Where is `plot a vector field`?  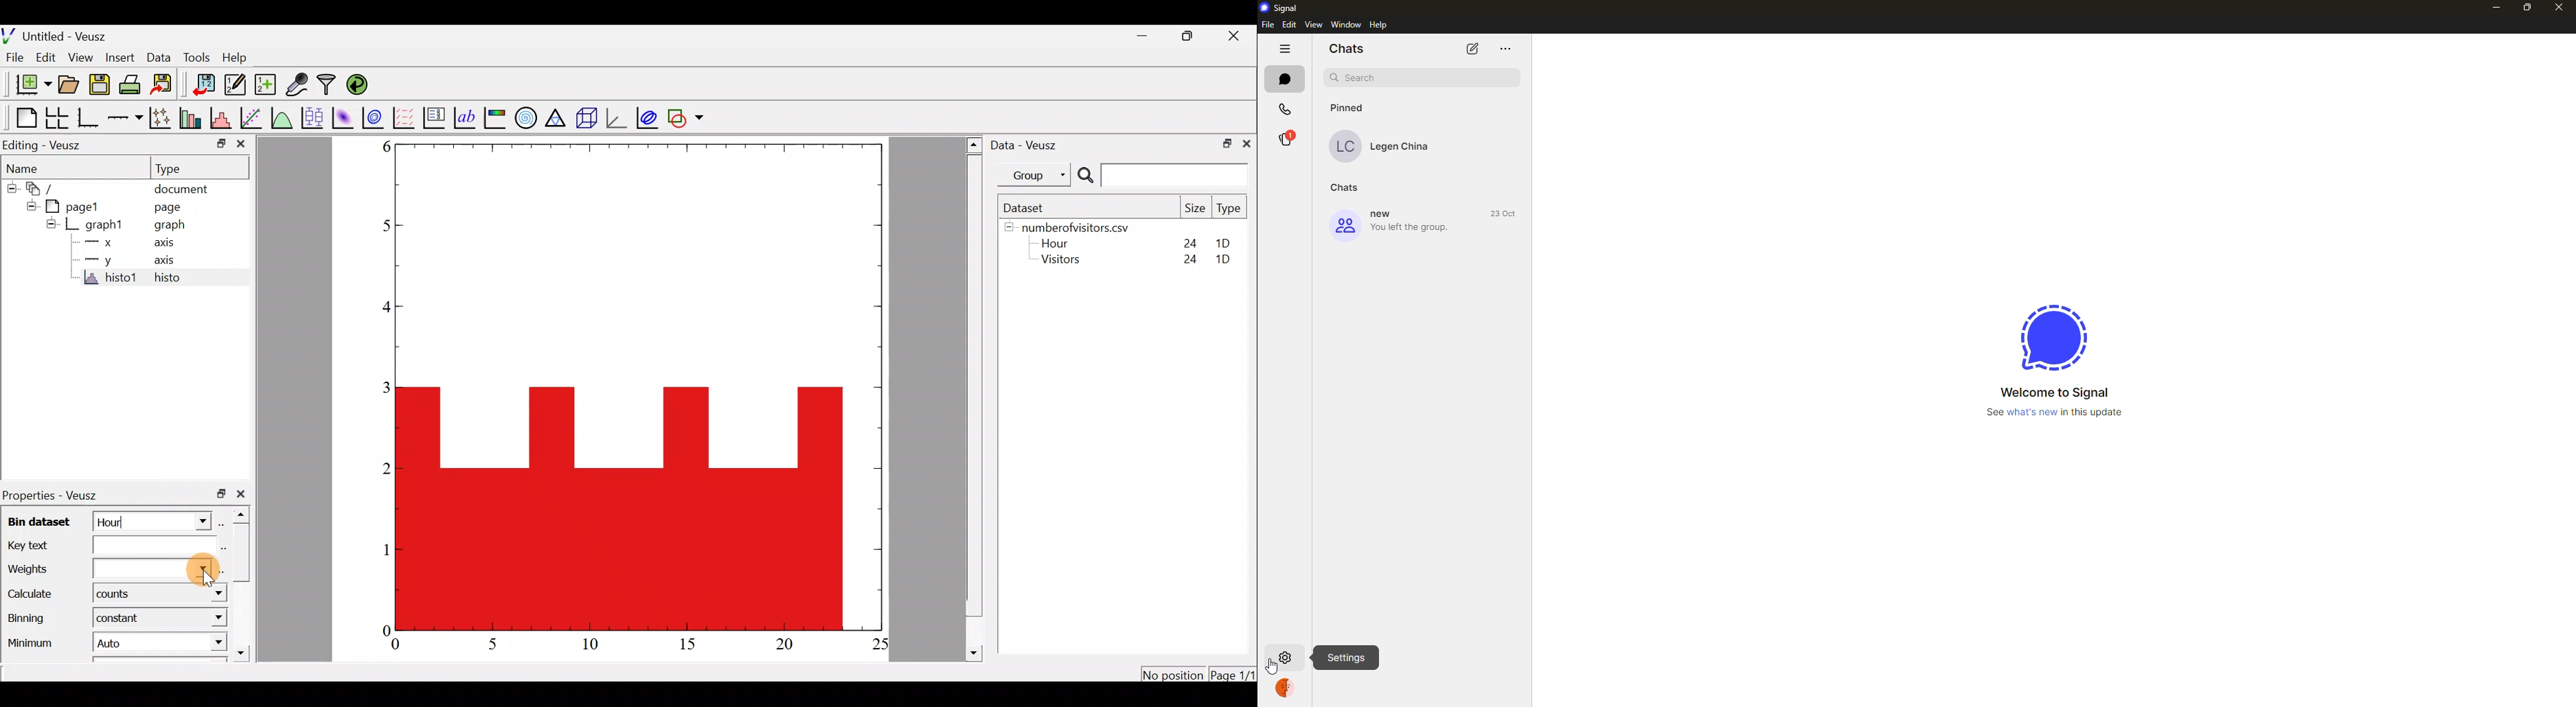 plot a vector field is located at coordinates (403, 116).